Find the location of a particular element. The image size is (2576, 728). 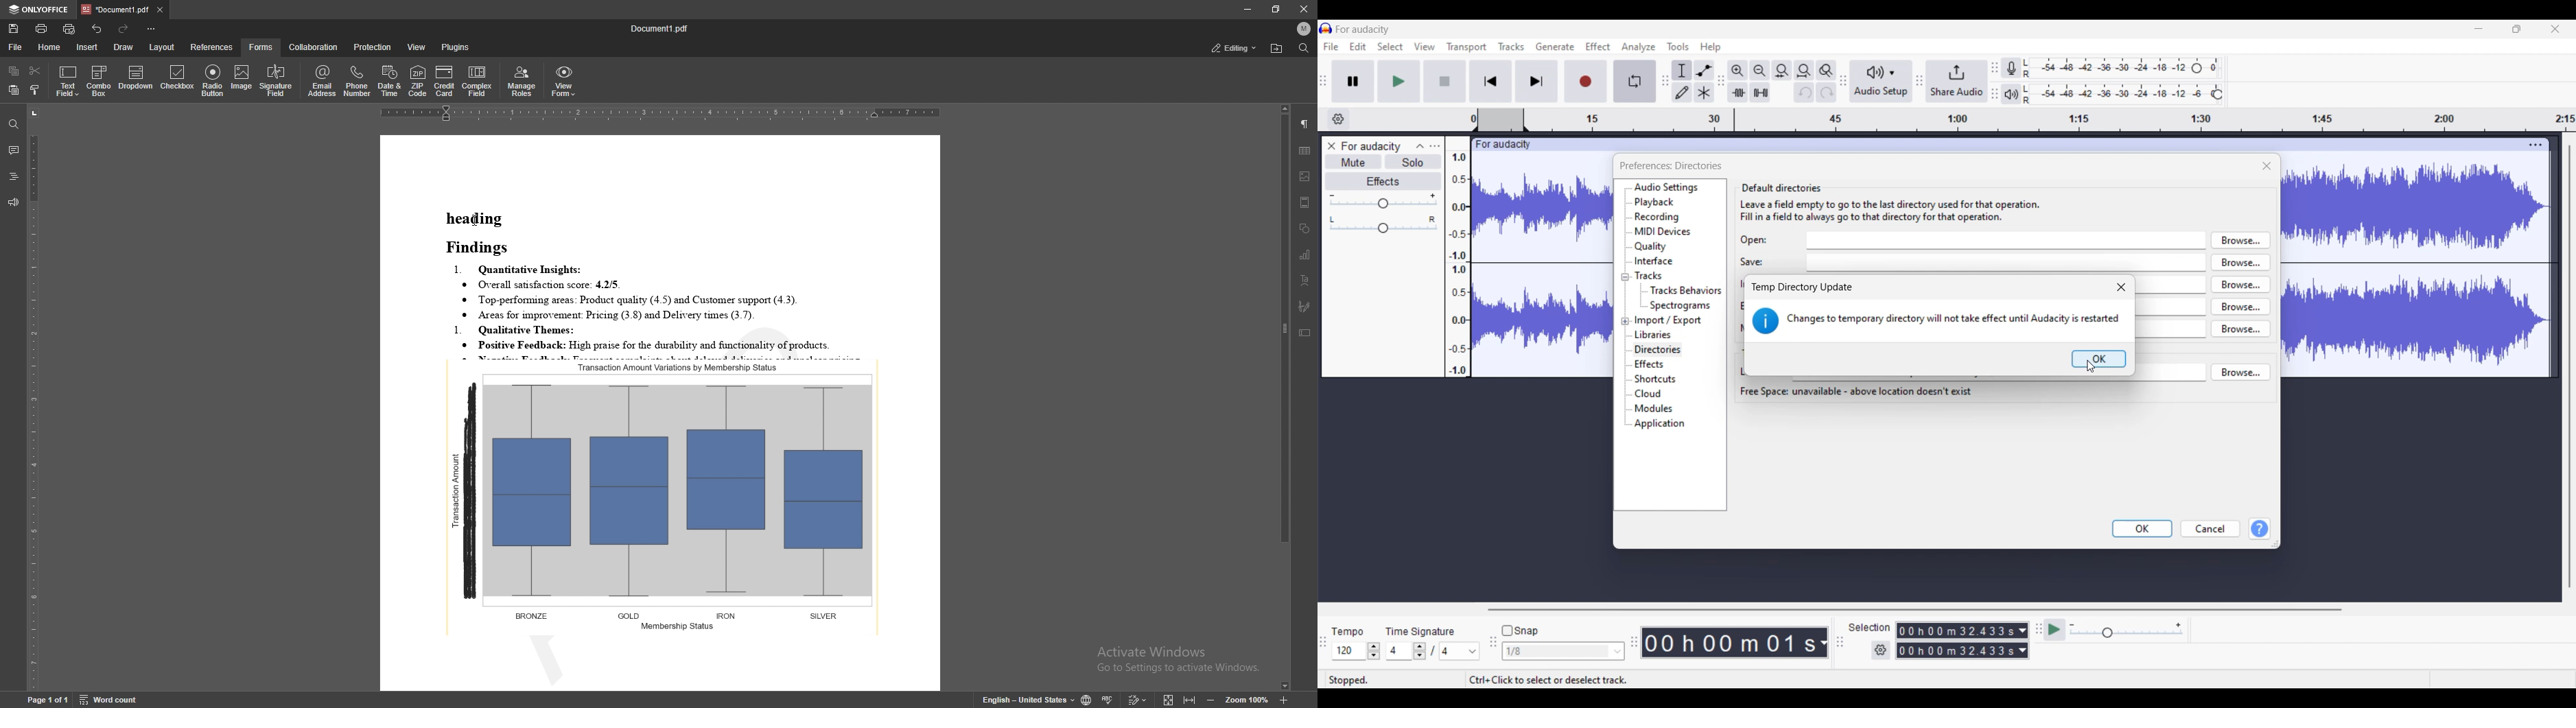

zip code is located at coordinates (418, 82).